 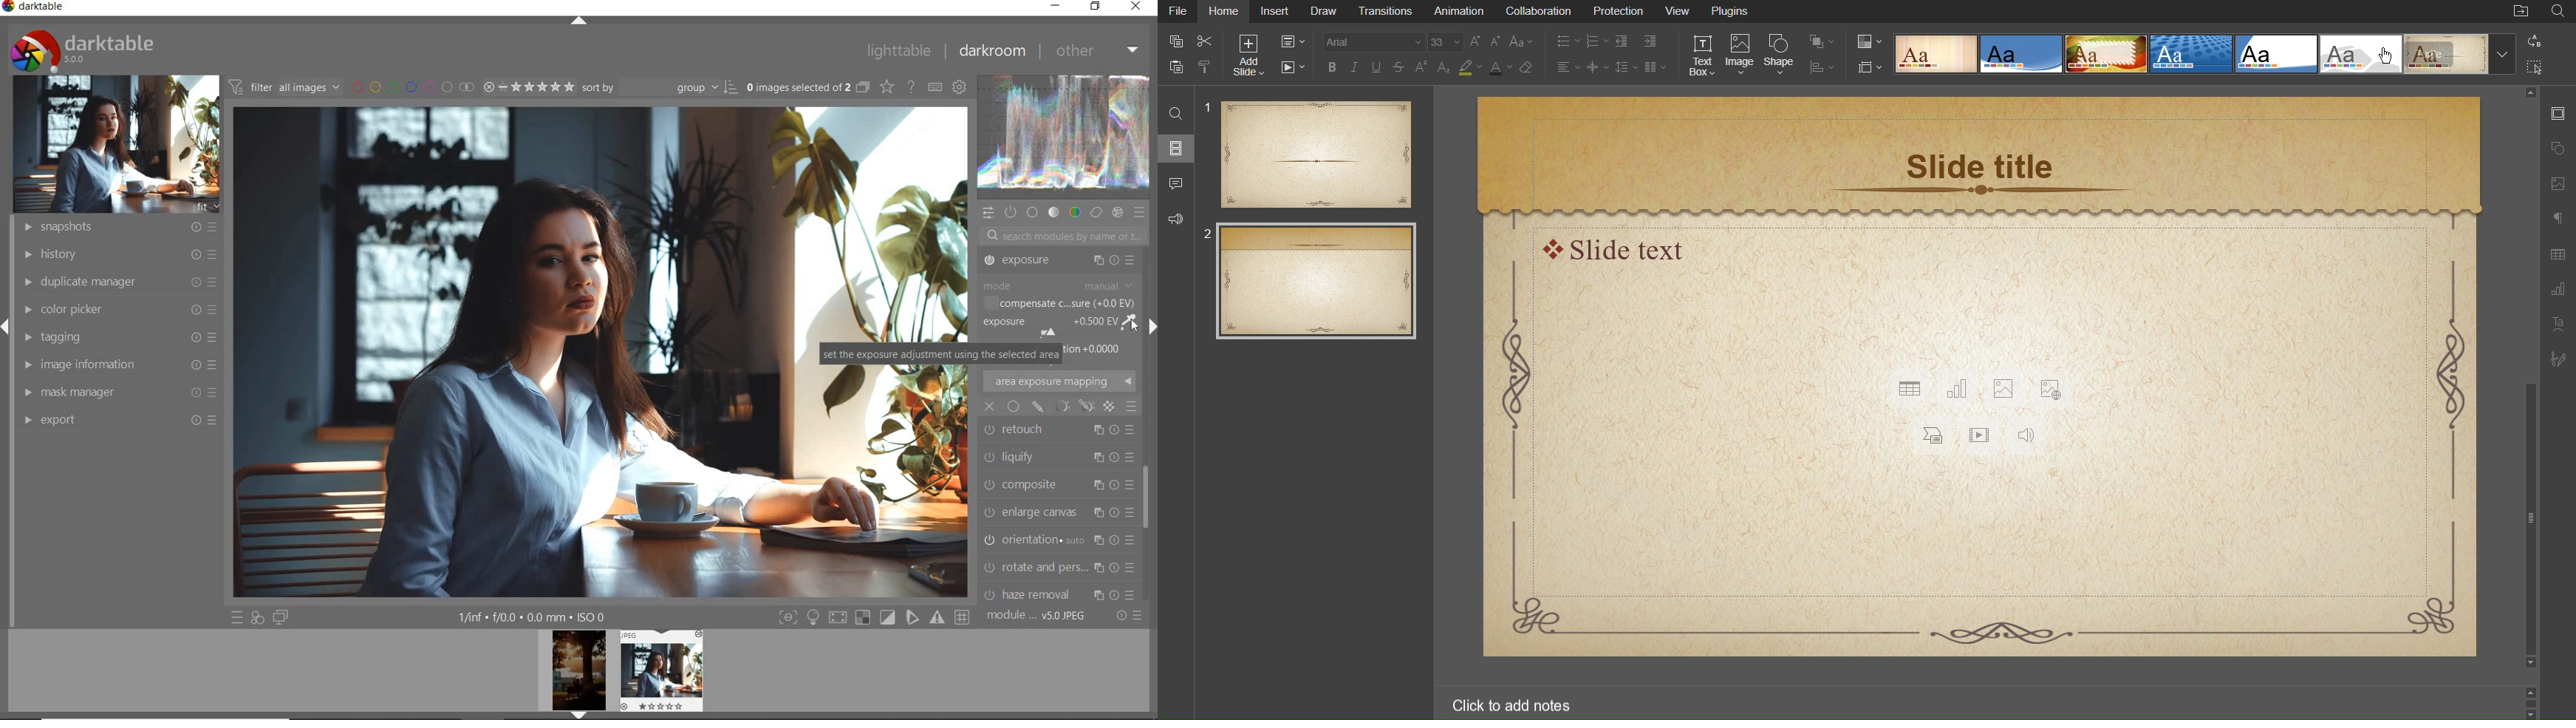 What do you see at coordinates (961, 87) in the screenshot?
I see `SHOW GLOBAL PREFERENCE` at bounding box center [961, 87].